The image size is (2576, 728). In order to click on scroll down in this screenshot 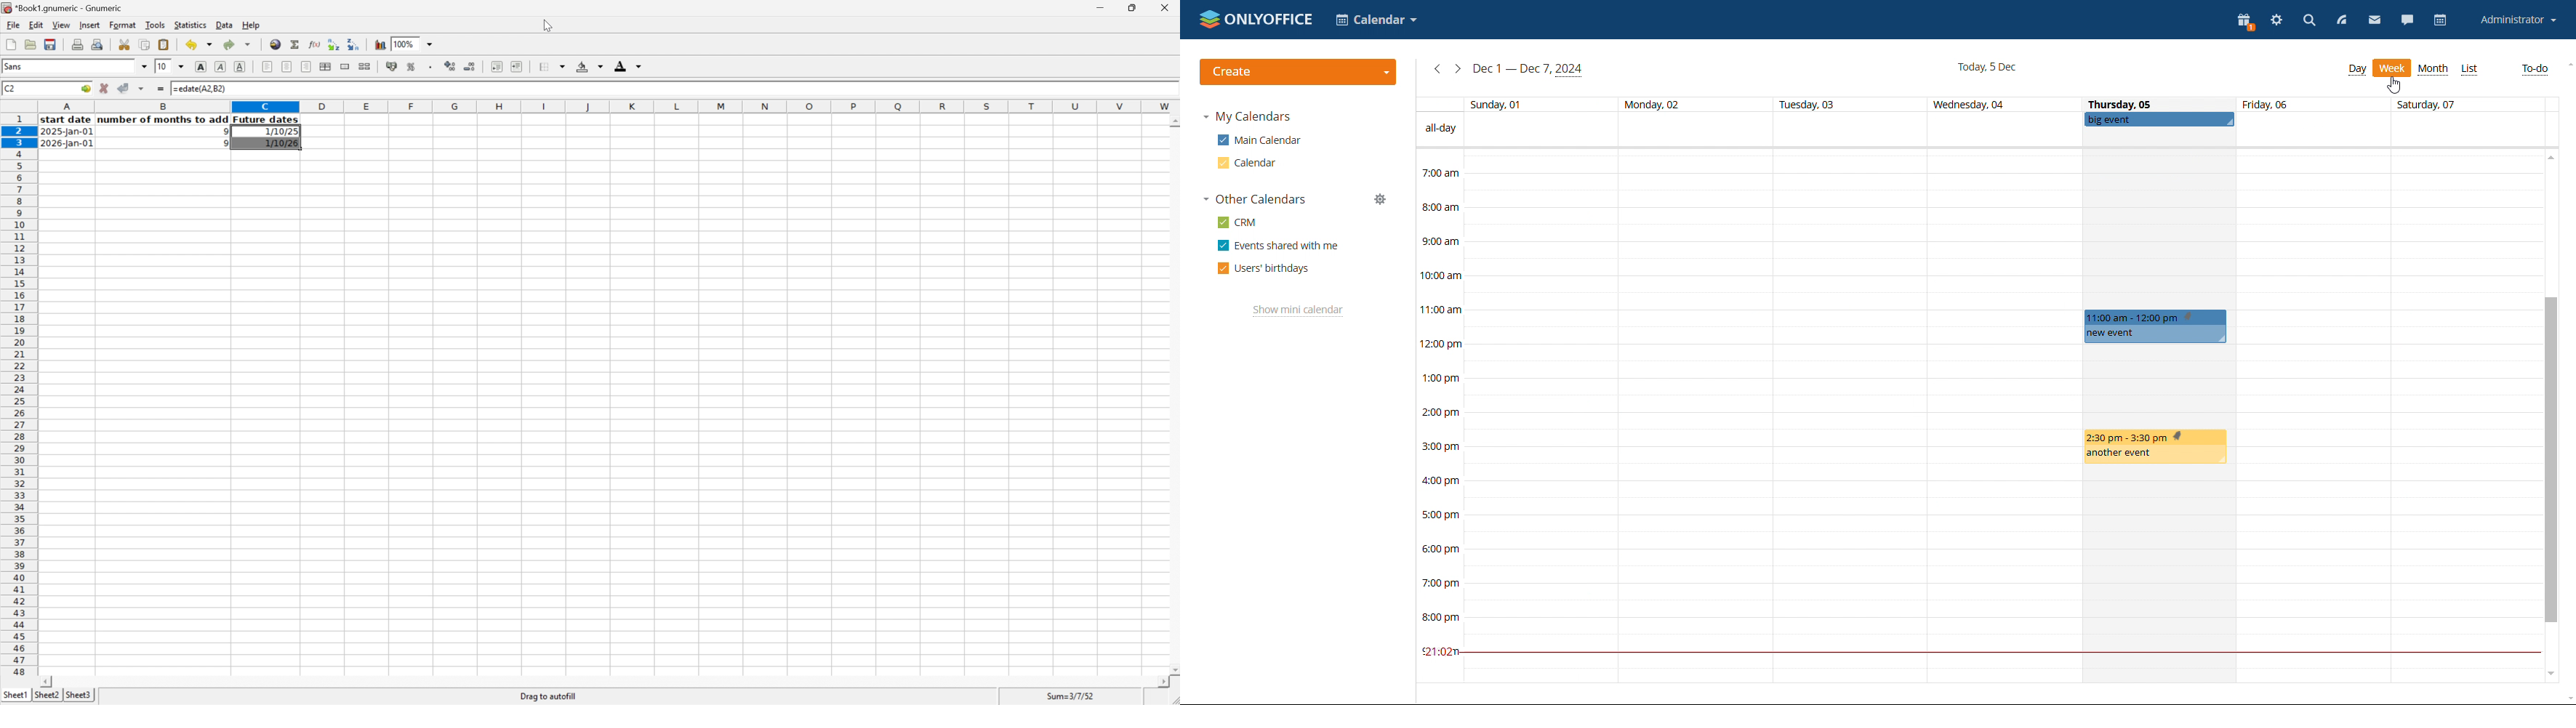, I will do `click(2551, 674)`.